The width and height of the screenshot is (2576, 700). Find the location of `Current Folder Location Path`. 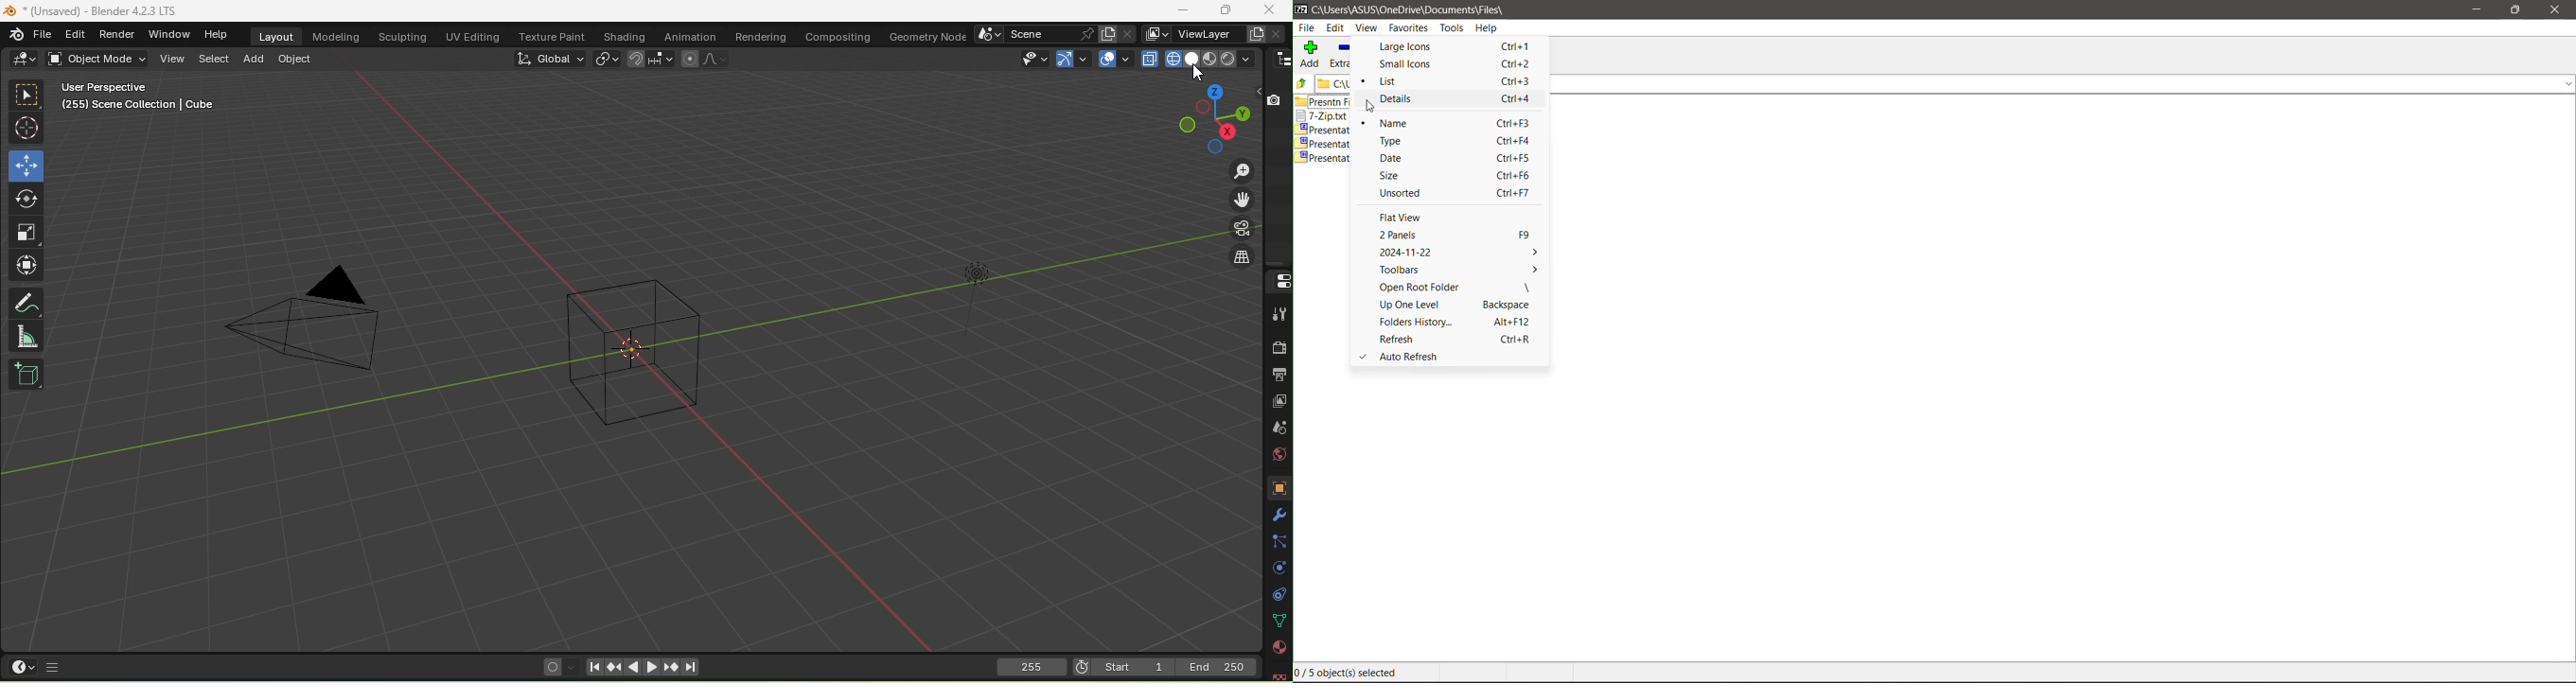

Current Folder Location Path is located at coordinates (2052, 84).